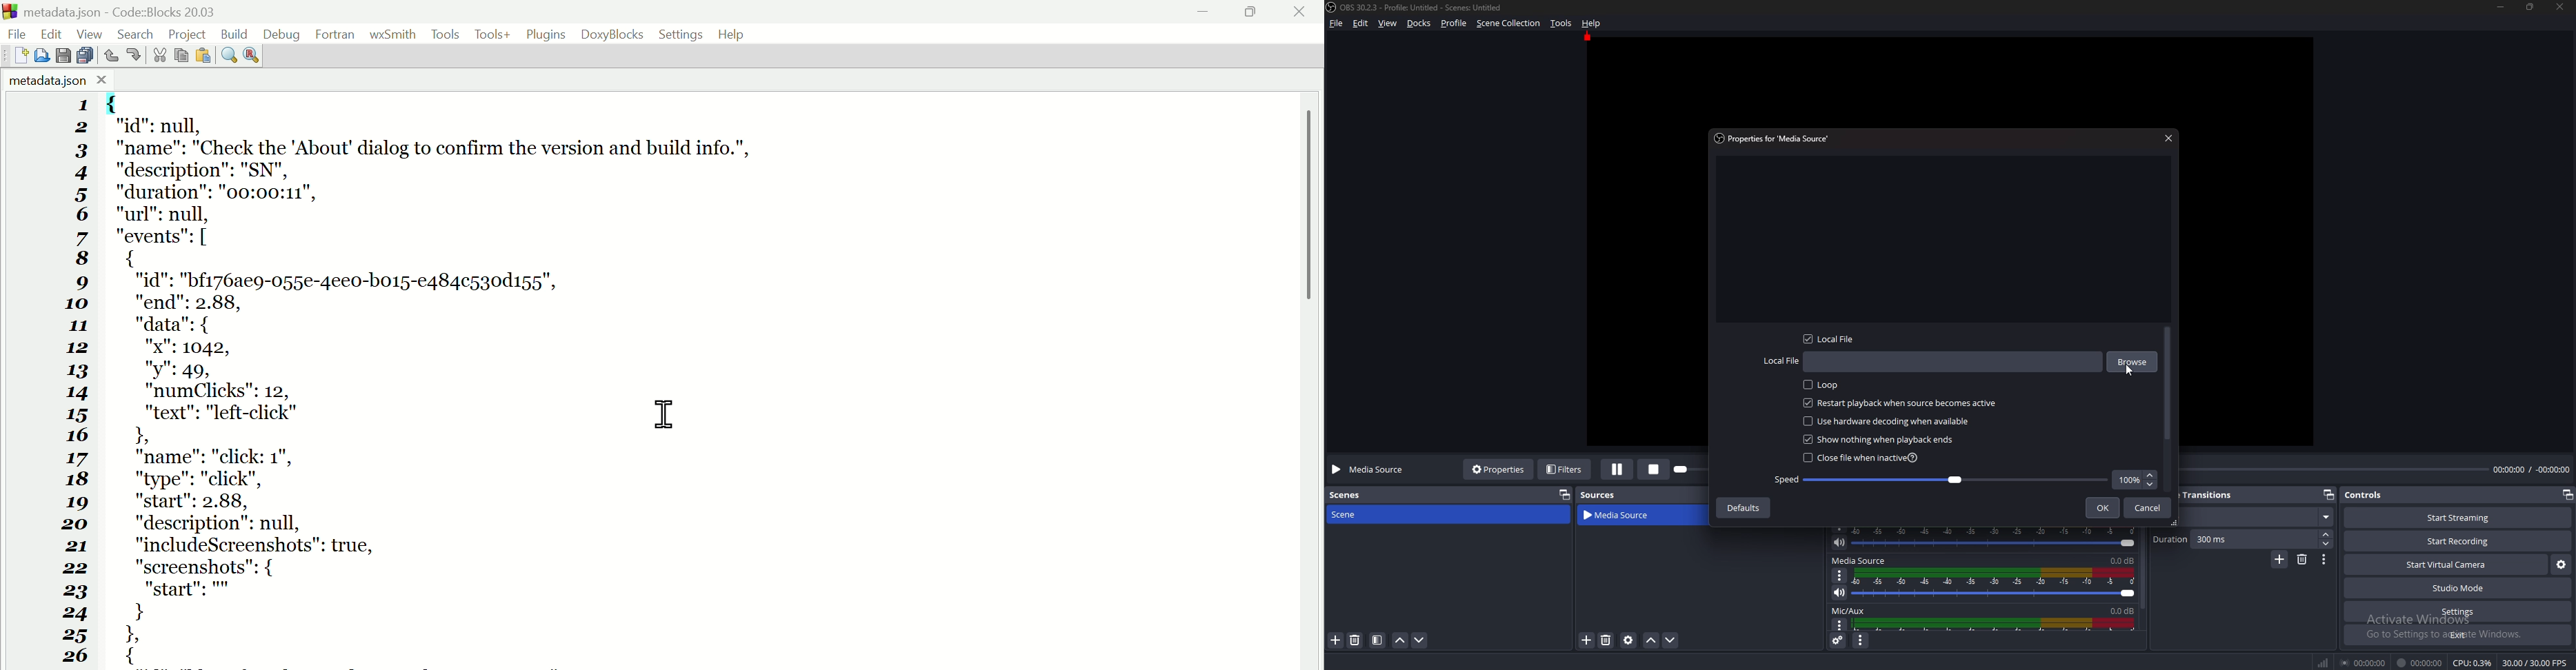 This screenshot has width=2576, height=672. Describe the element at coordinates (1339, 23) in the screenshot. I see `File` at that location.